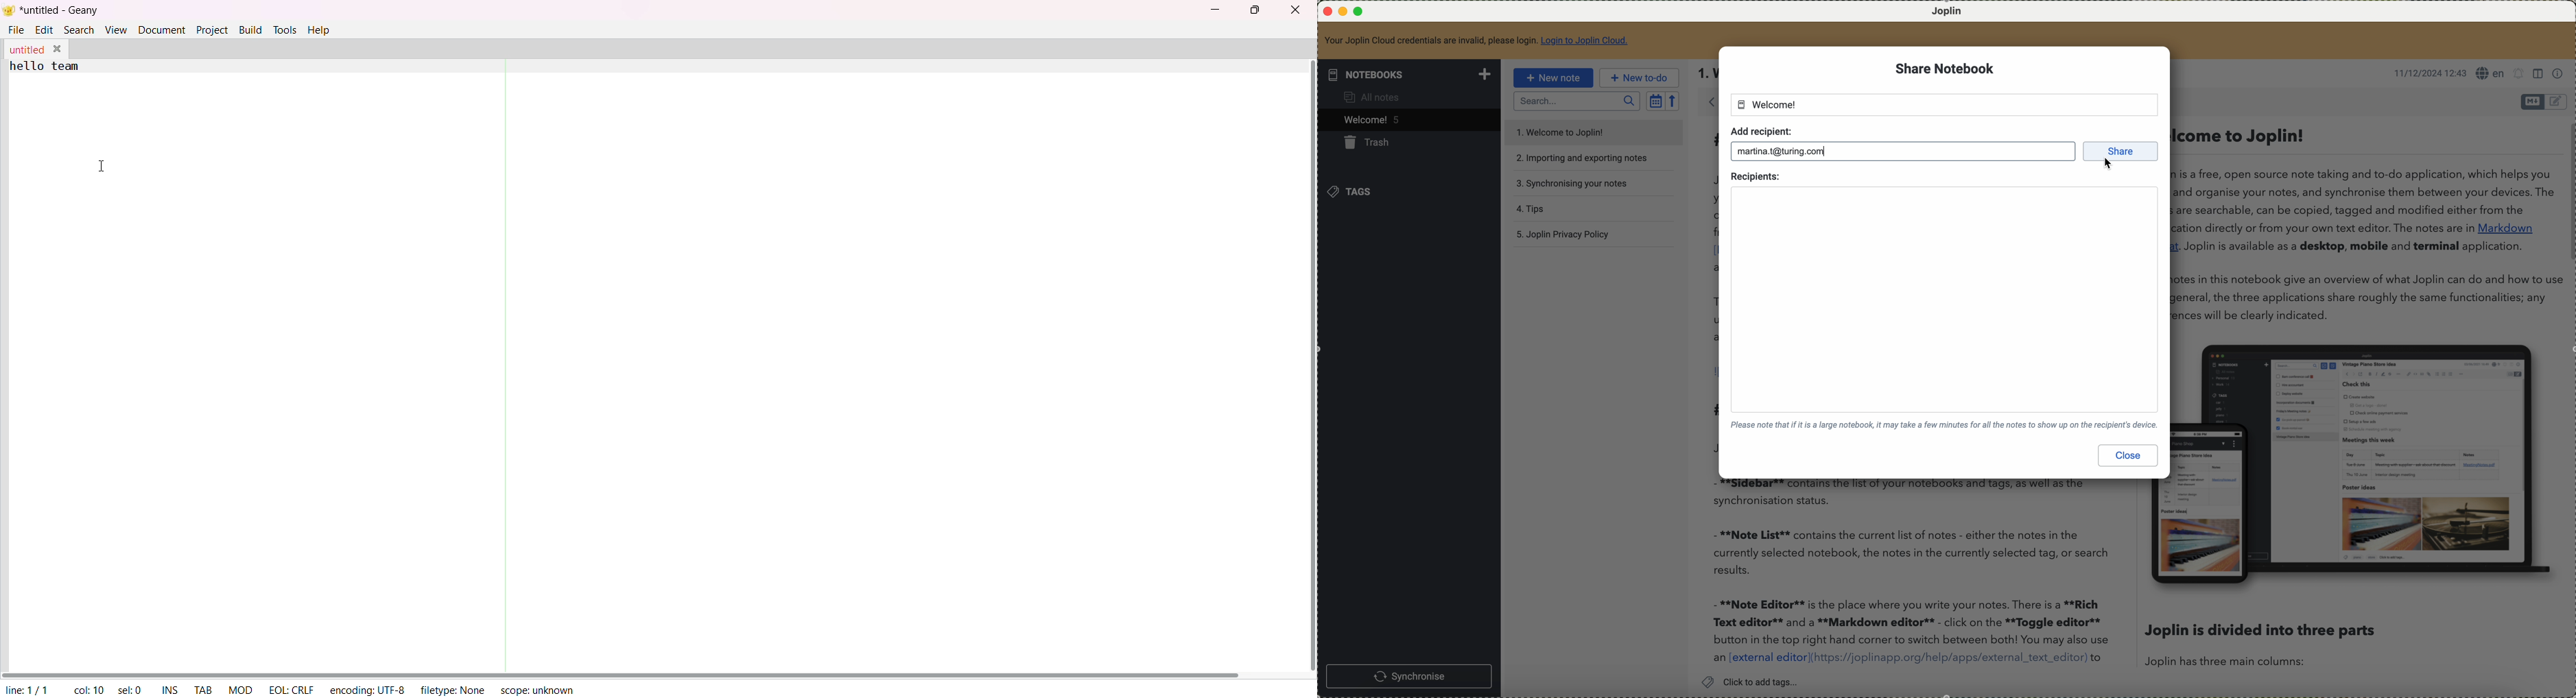  Describe the element at coordinates (1407, 122) in the screenshot. I see `click on welcome note` at that location.